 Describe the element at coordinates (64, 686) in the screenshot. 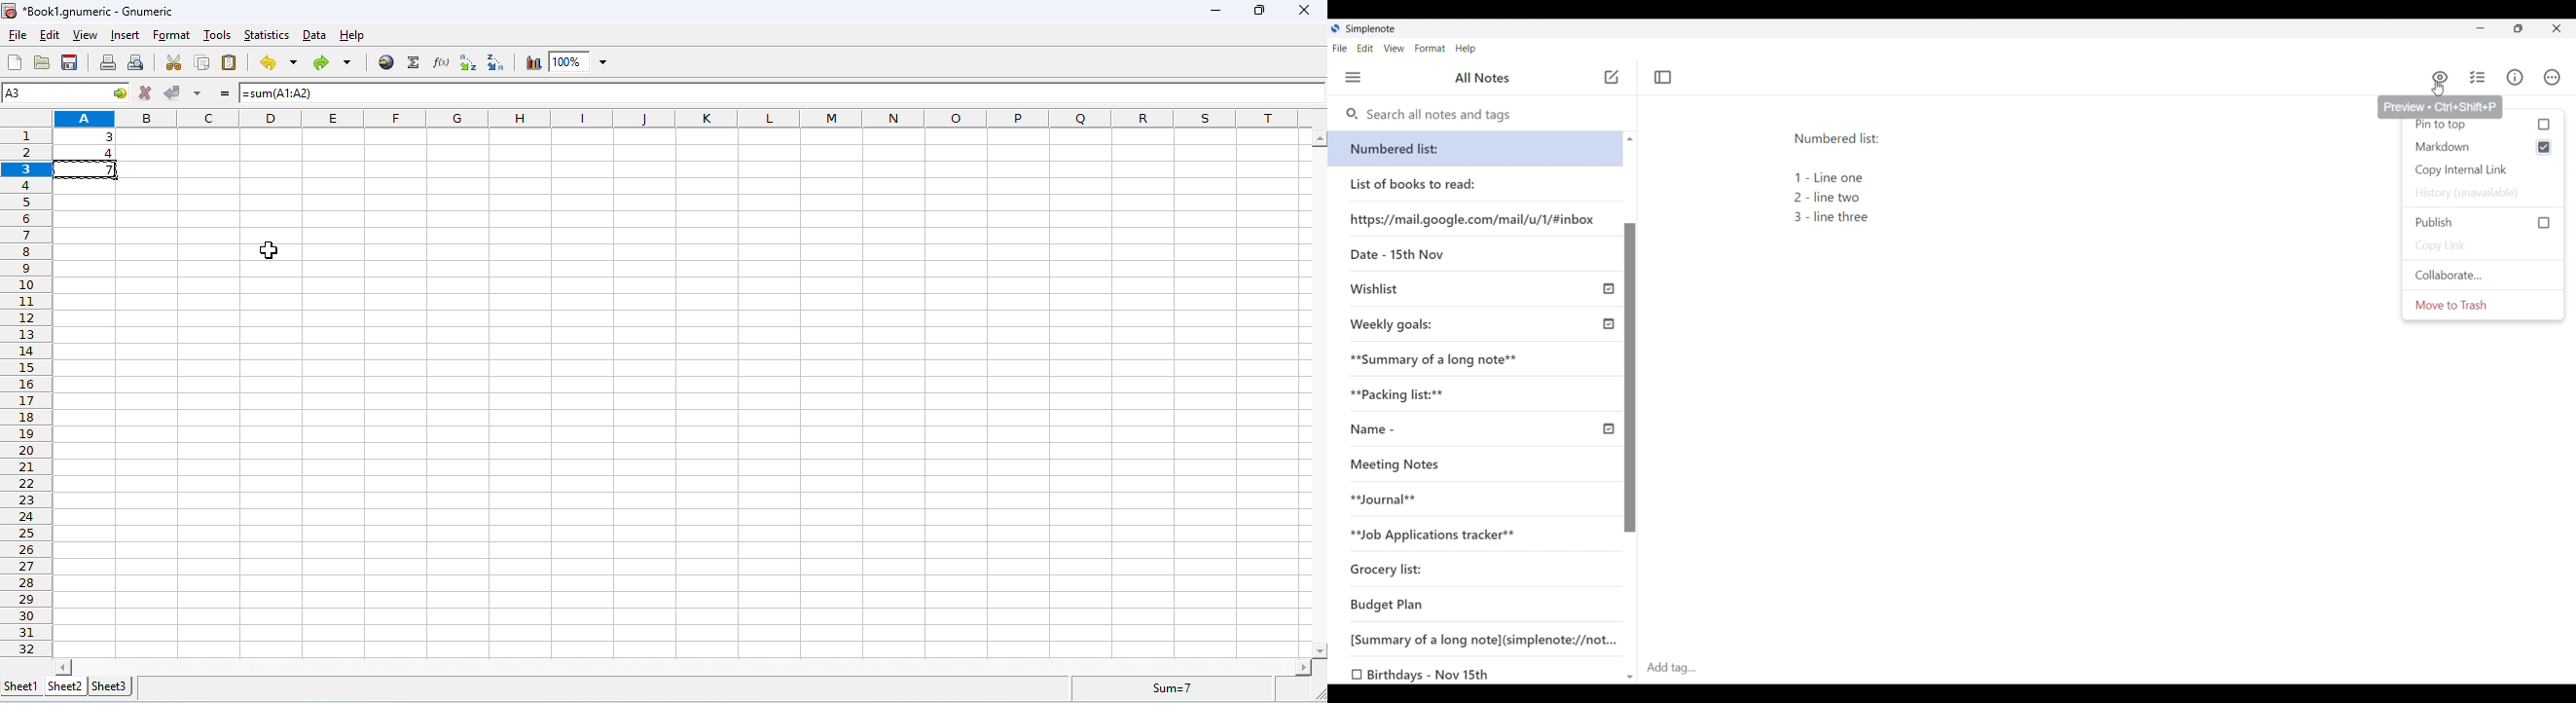

I see `sheet 2` at that location.